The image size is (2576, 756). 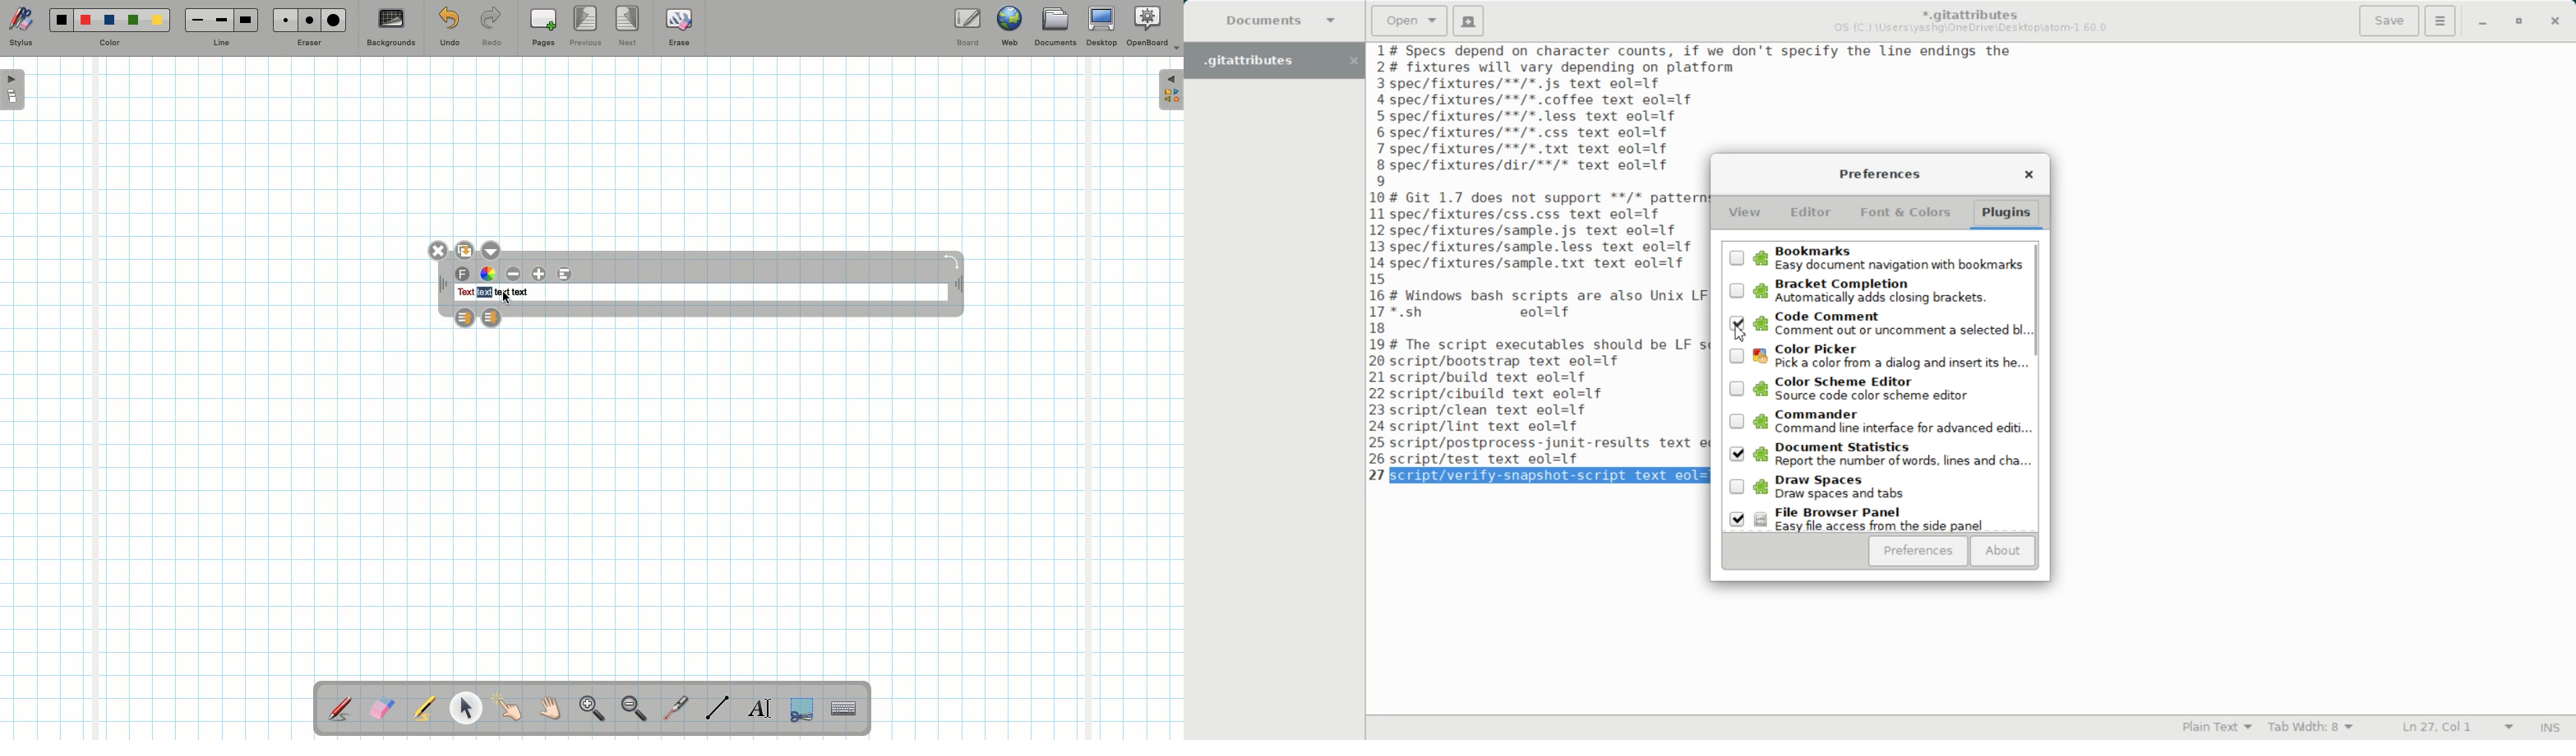 I want to click on Color, so click(x=108, y=44).